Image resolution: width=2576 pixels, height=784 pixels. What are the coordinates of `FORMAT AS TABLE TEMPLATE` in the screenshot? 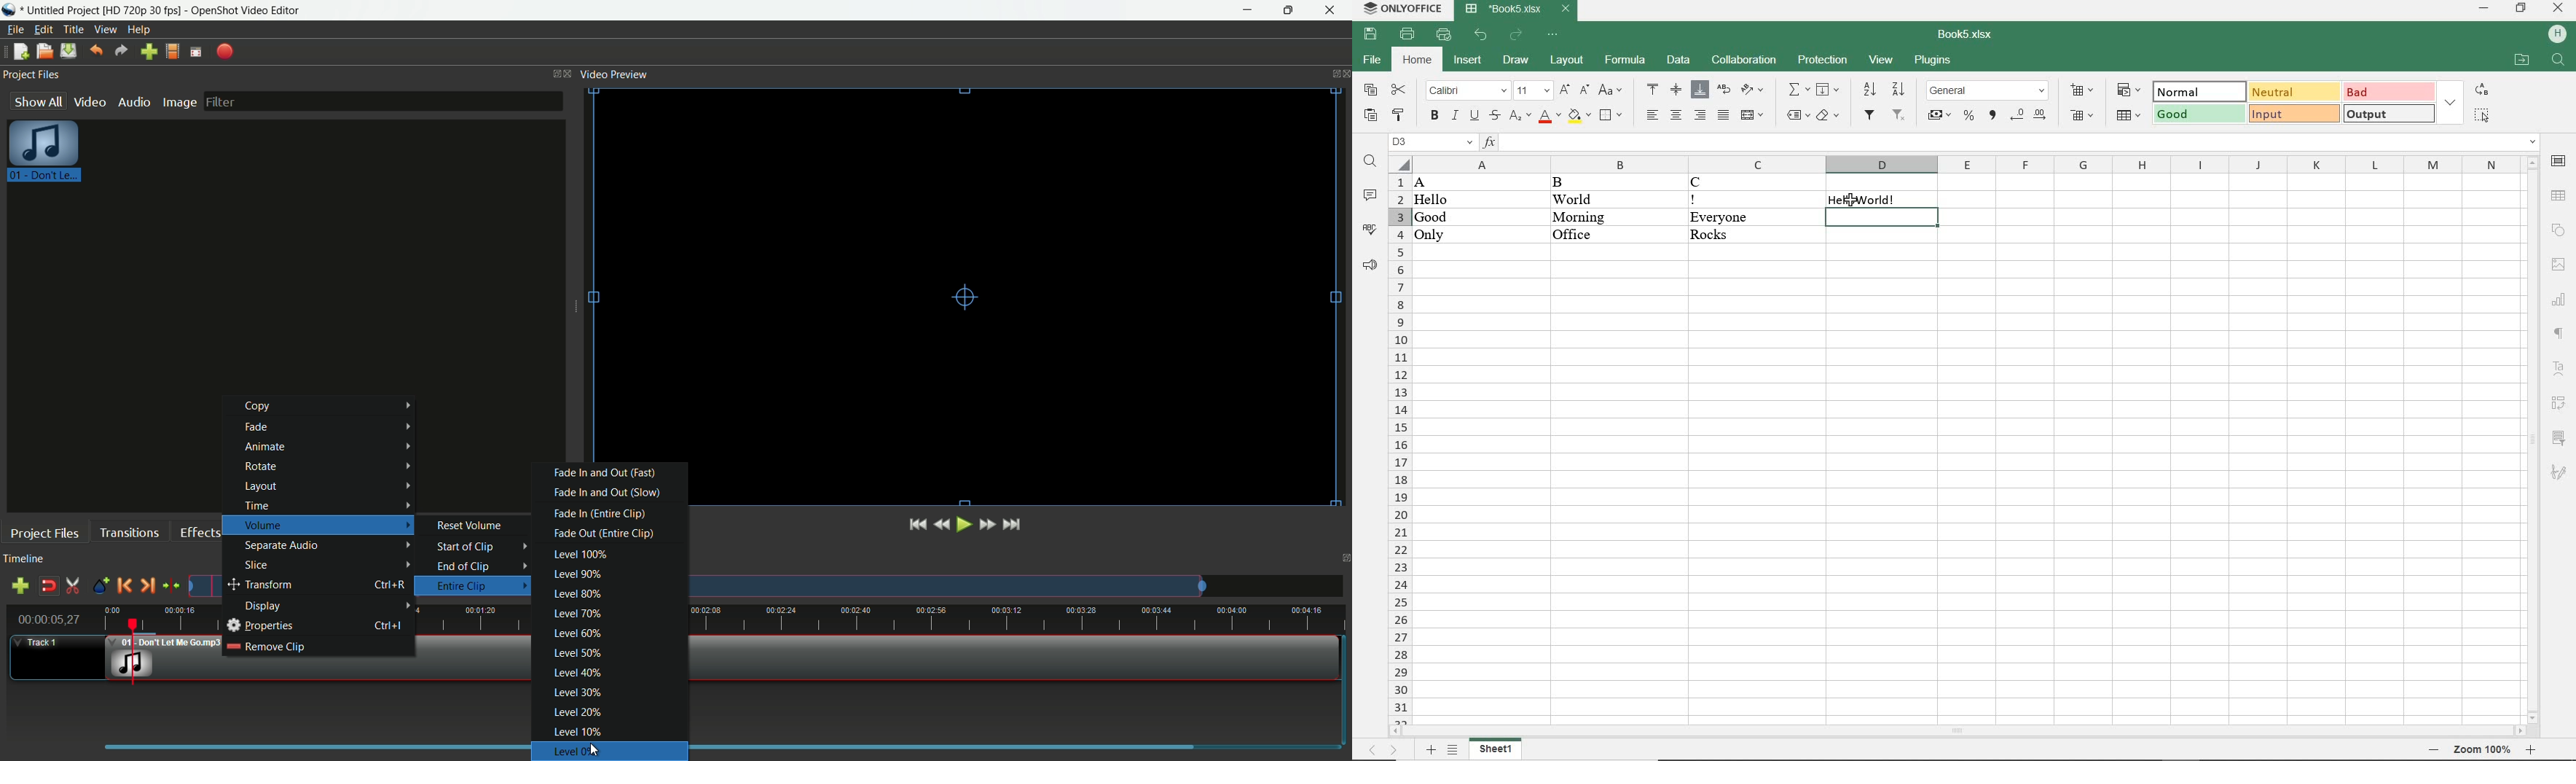 It's located at (2128, 115).